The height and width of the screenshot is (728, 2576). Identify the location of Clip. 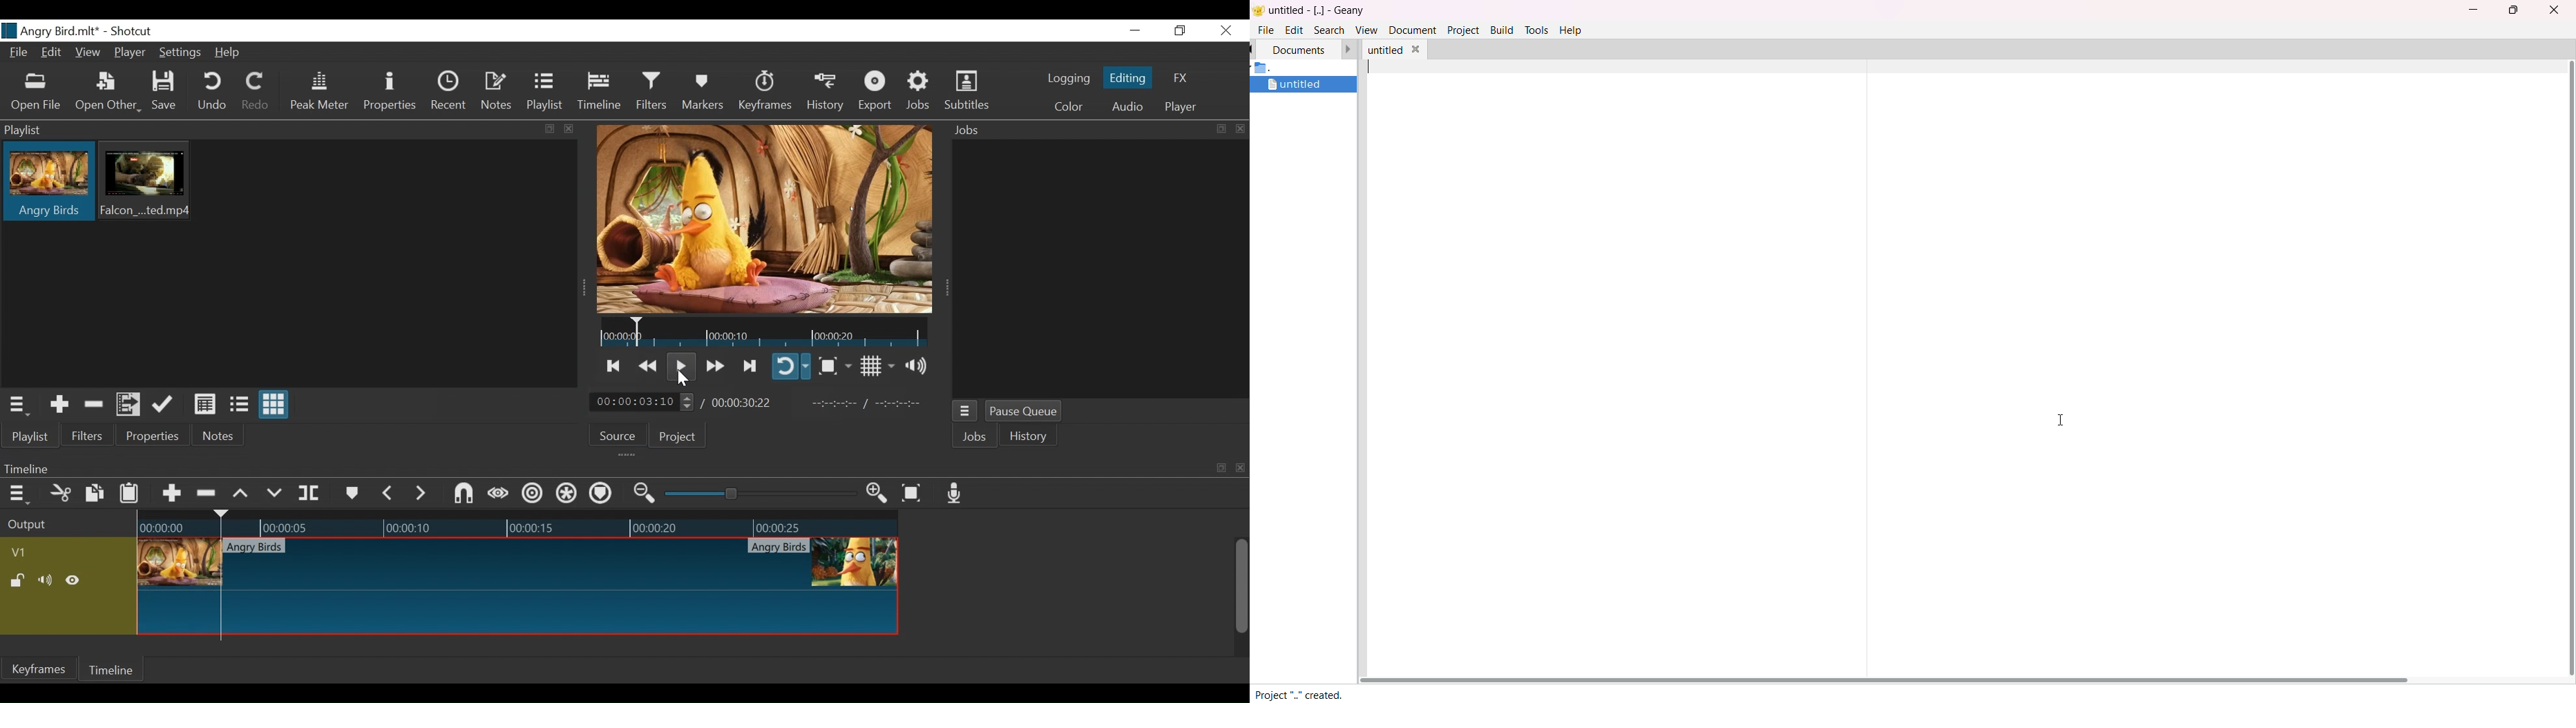
(149, 182).